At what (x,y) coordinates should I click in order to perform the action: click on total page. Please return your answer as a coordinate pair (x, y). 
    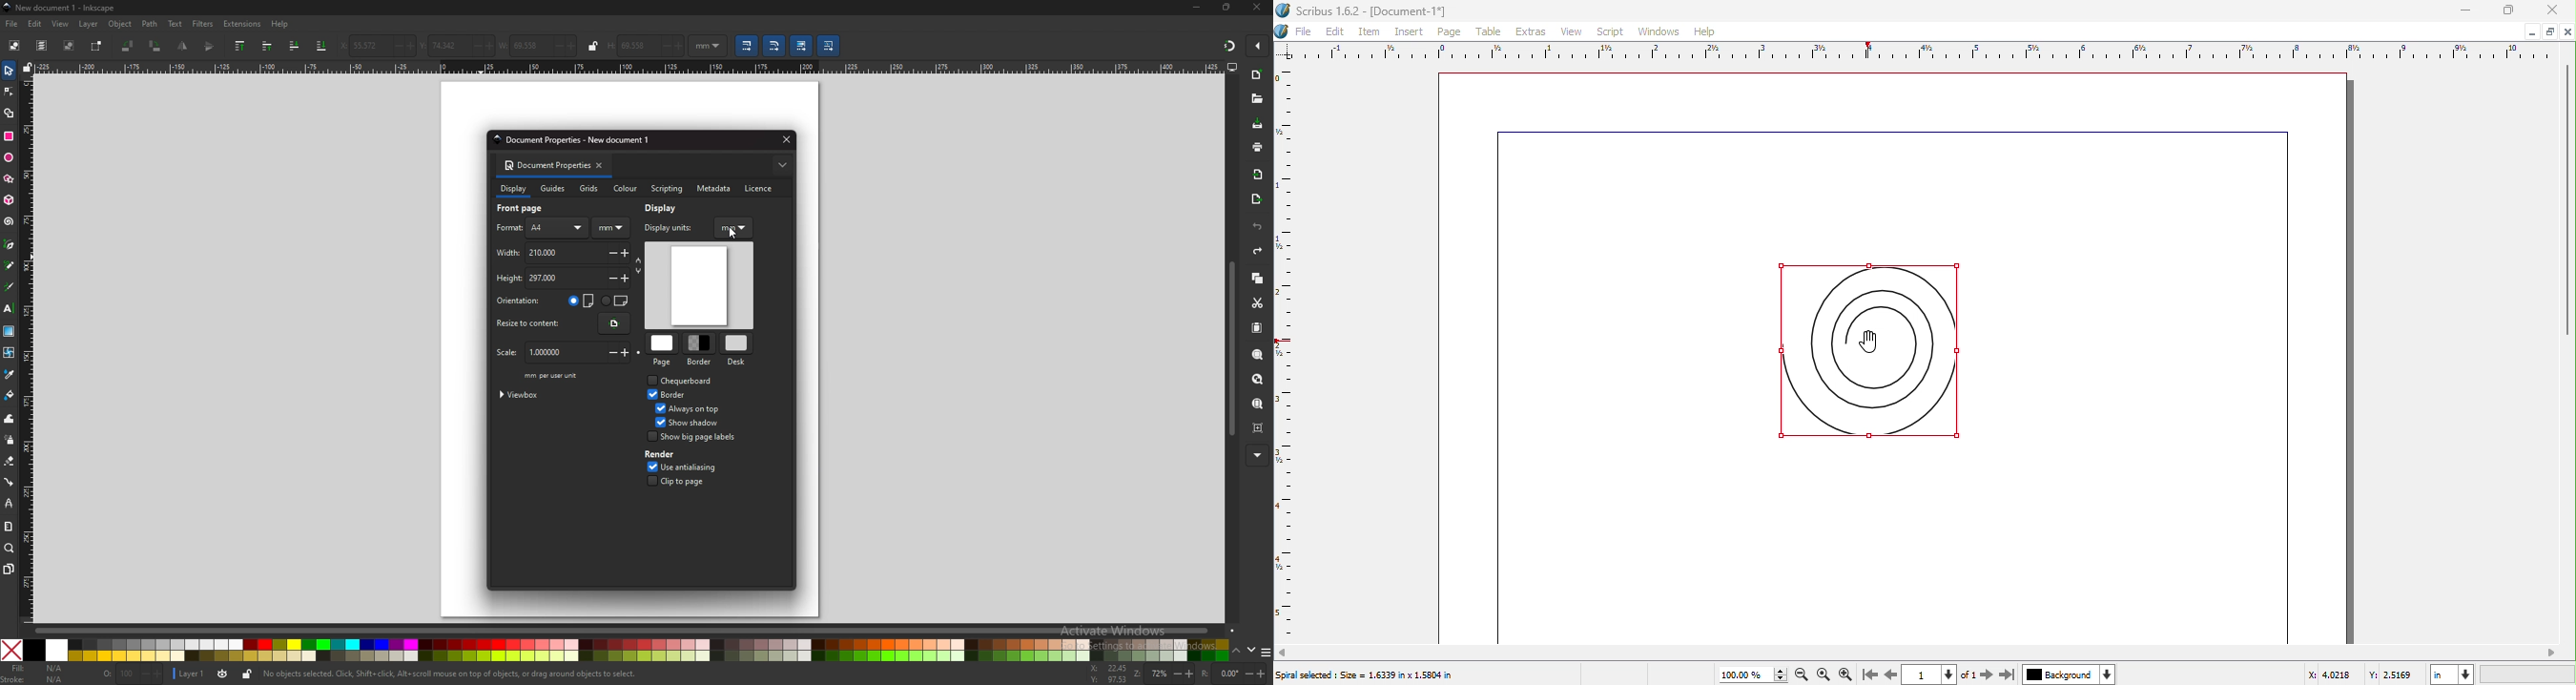
    Looking at the image, I should click on (1968, 675).